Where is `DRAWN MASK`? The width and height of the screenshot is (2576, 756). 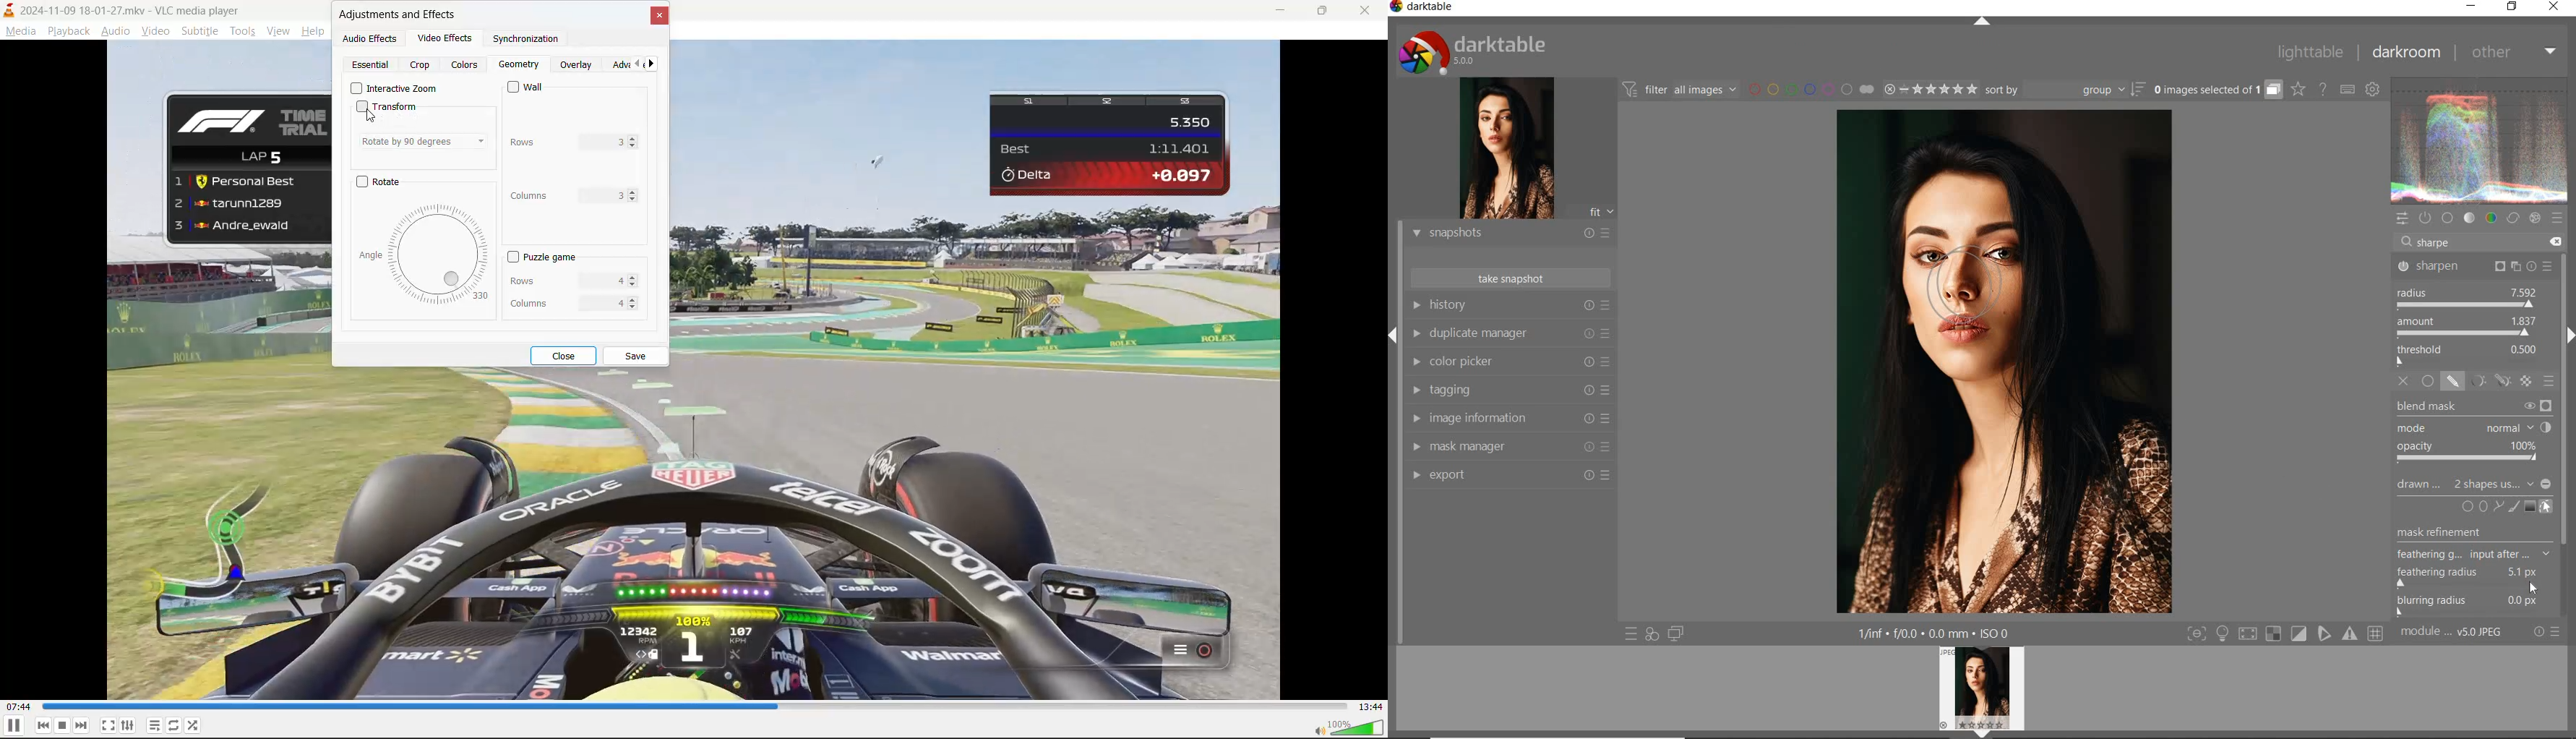 DRAWN MASK is located at coordinates (1985, 300).